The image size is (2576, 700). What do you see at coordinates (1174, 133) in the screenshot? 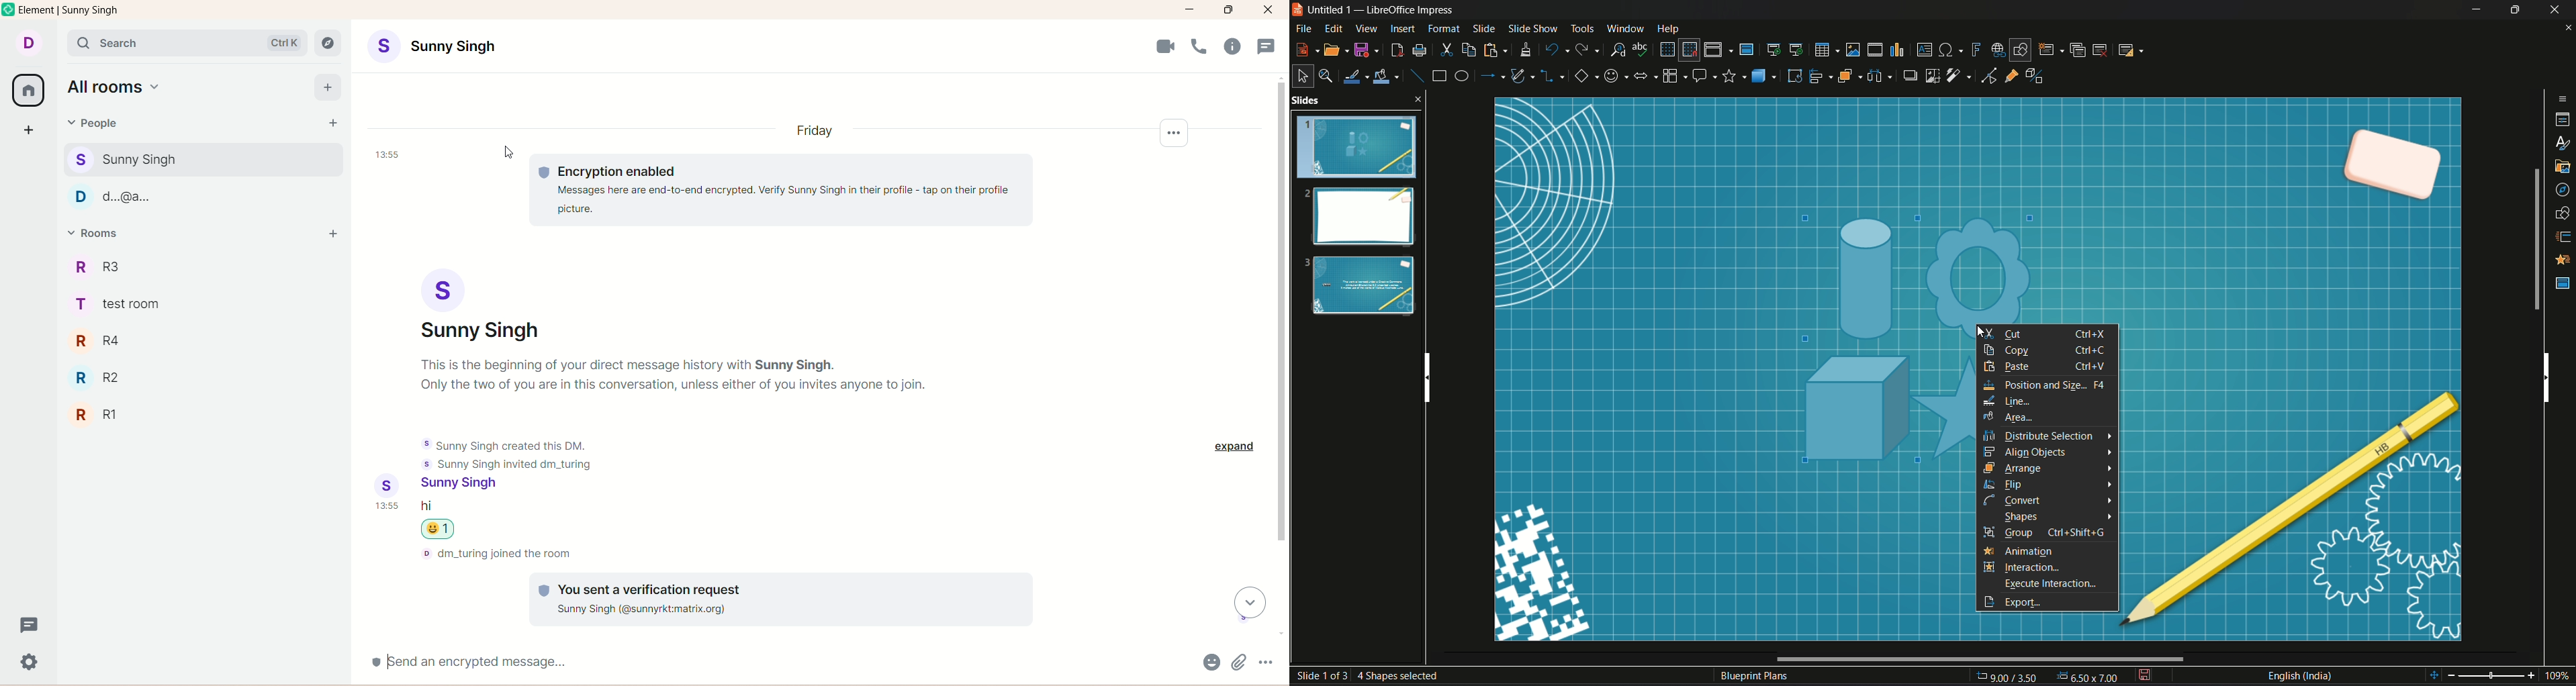
I see `Indicates settings` at bounding box center [1174, 133].